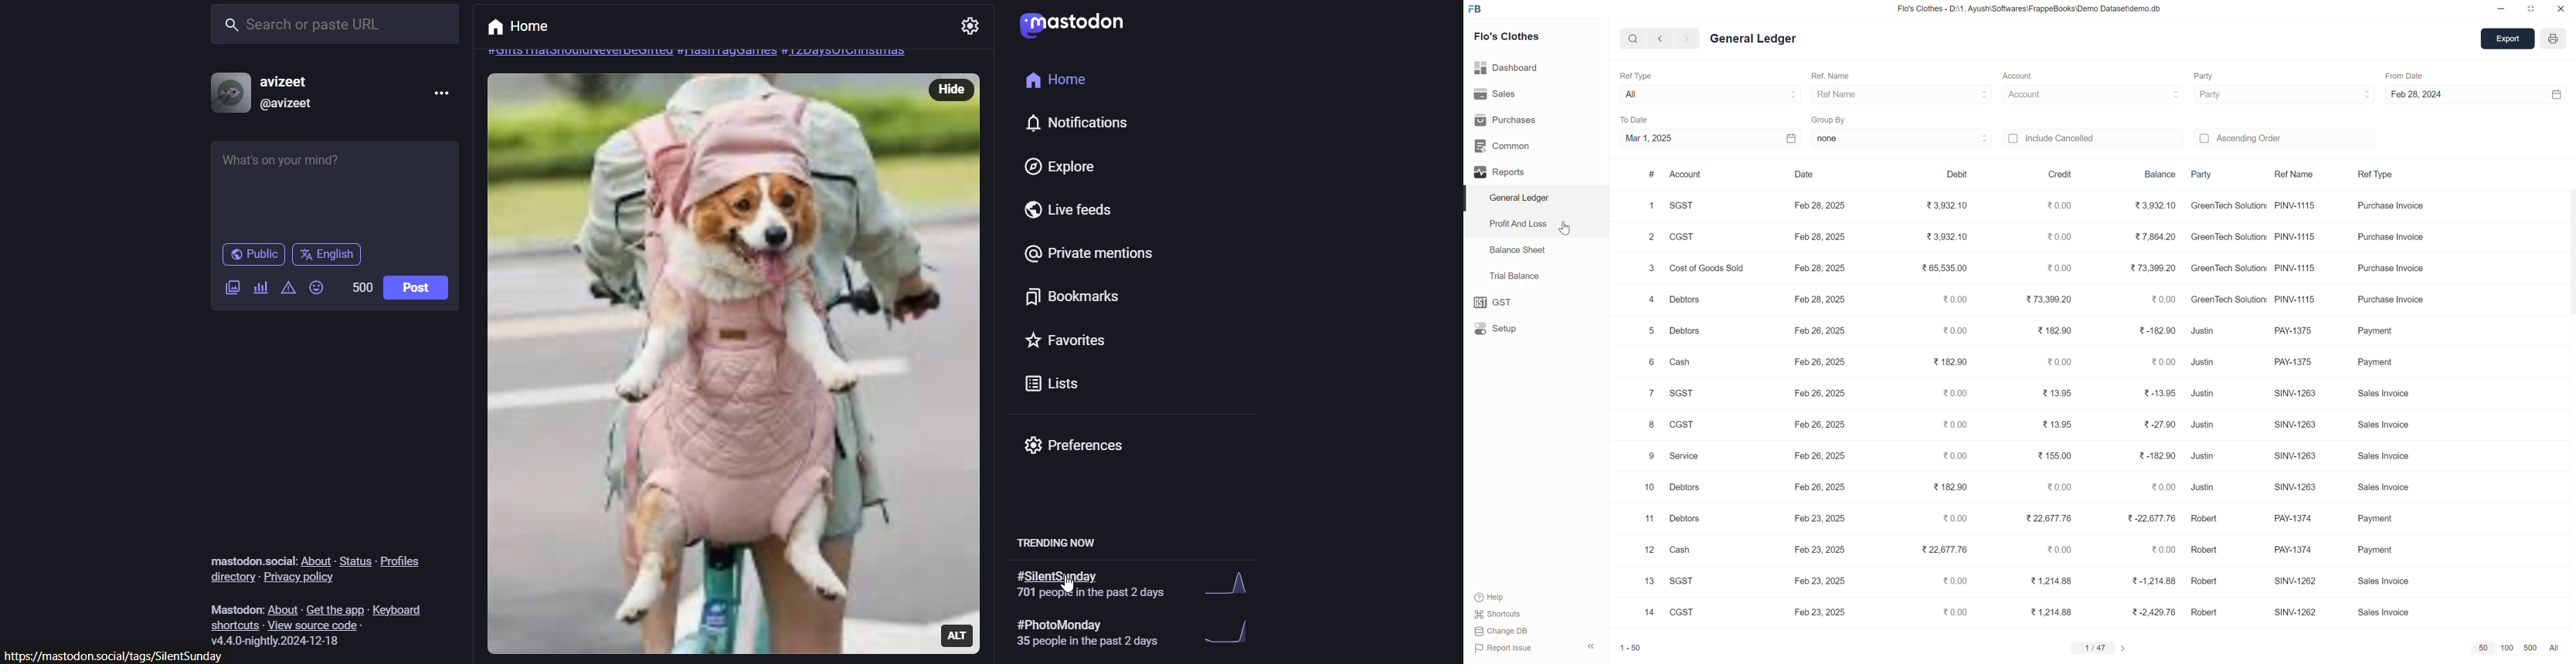 The height and width of the screenshot is (672, 2576). Describe the element at coordinates (1810, 331) in the screenshot. I see `Feb 26, 2025` at that location.